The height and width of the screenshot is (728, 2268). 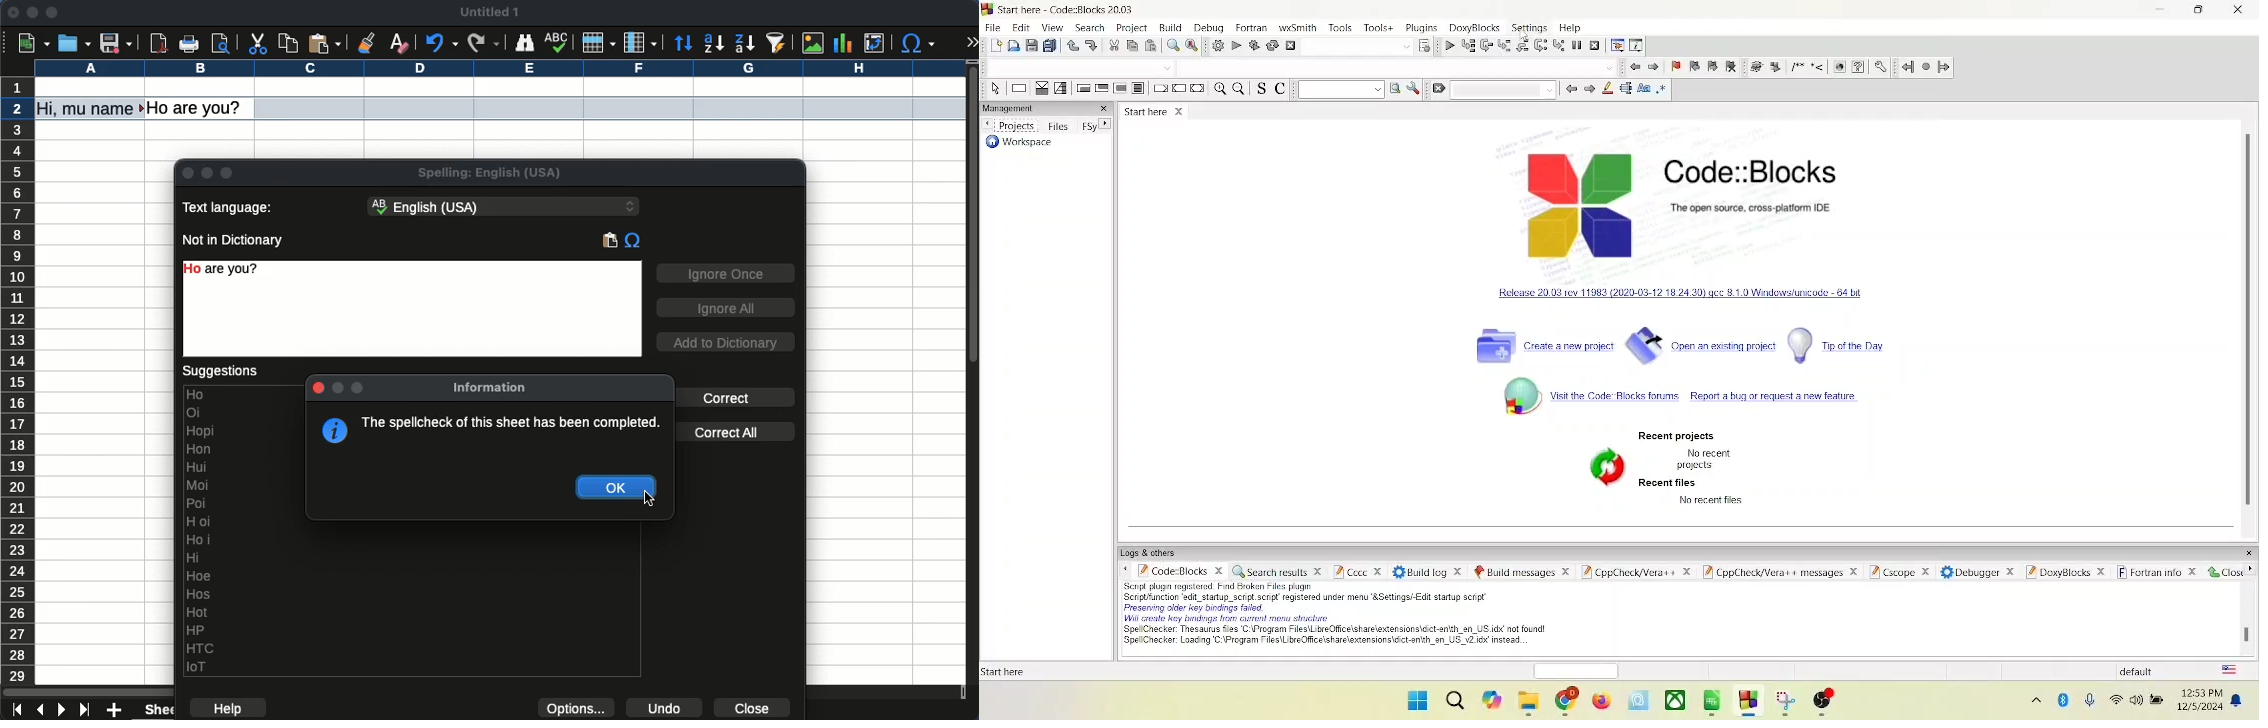 I want to click on close, so click(x=755, y=708).